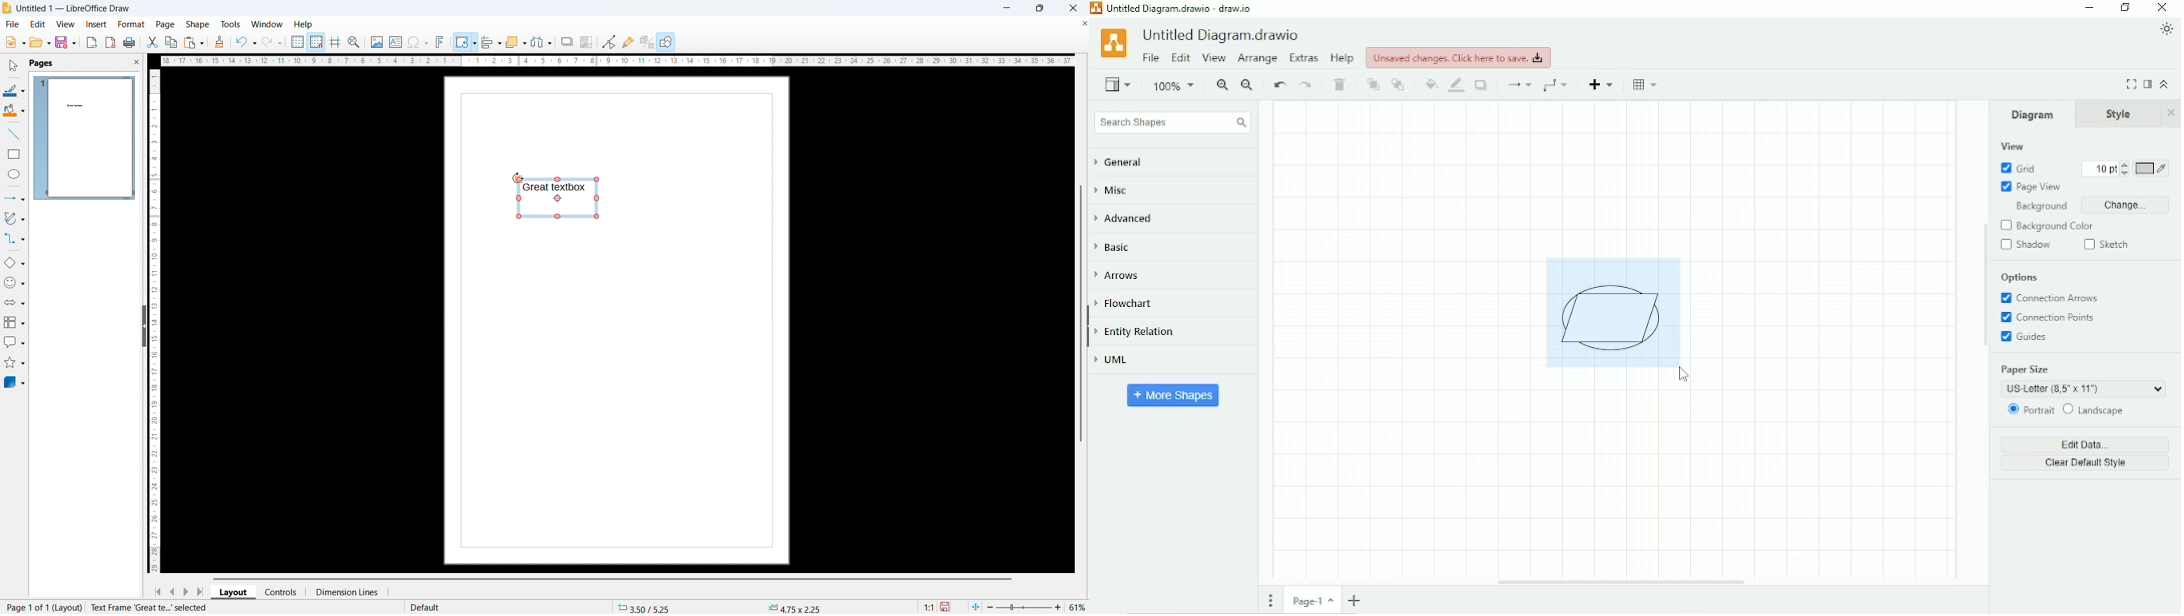 This screenshot has height=616, width=2184. What do you see at coordinates (96, 24) in the screenshot?
I see `insert` at bounding box center [96, 24].